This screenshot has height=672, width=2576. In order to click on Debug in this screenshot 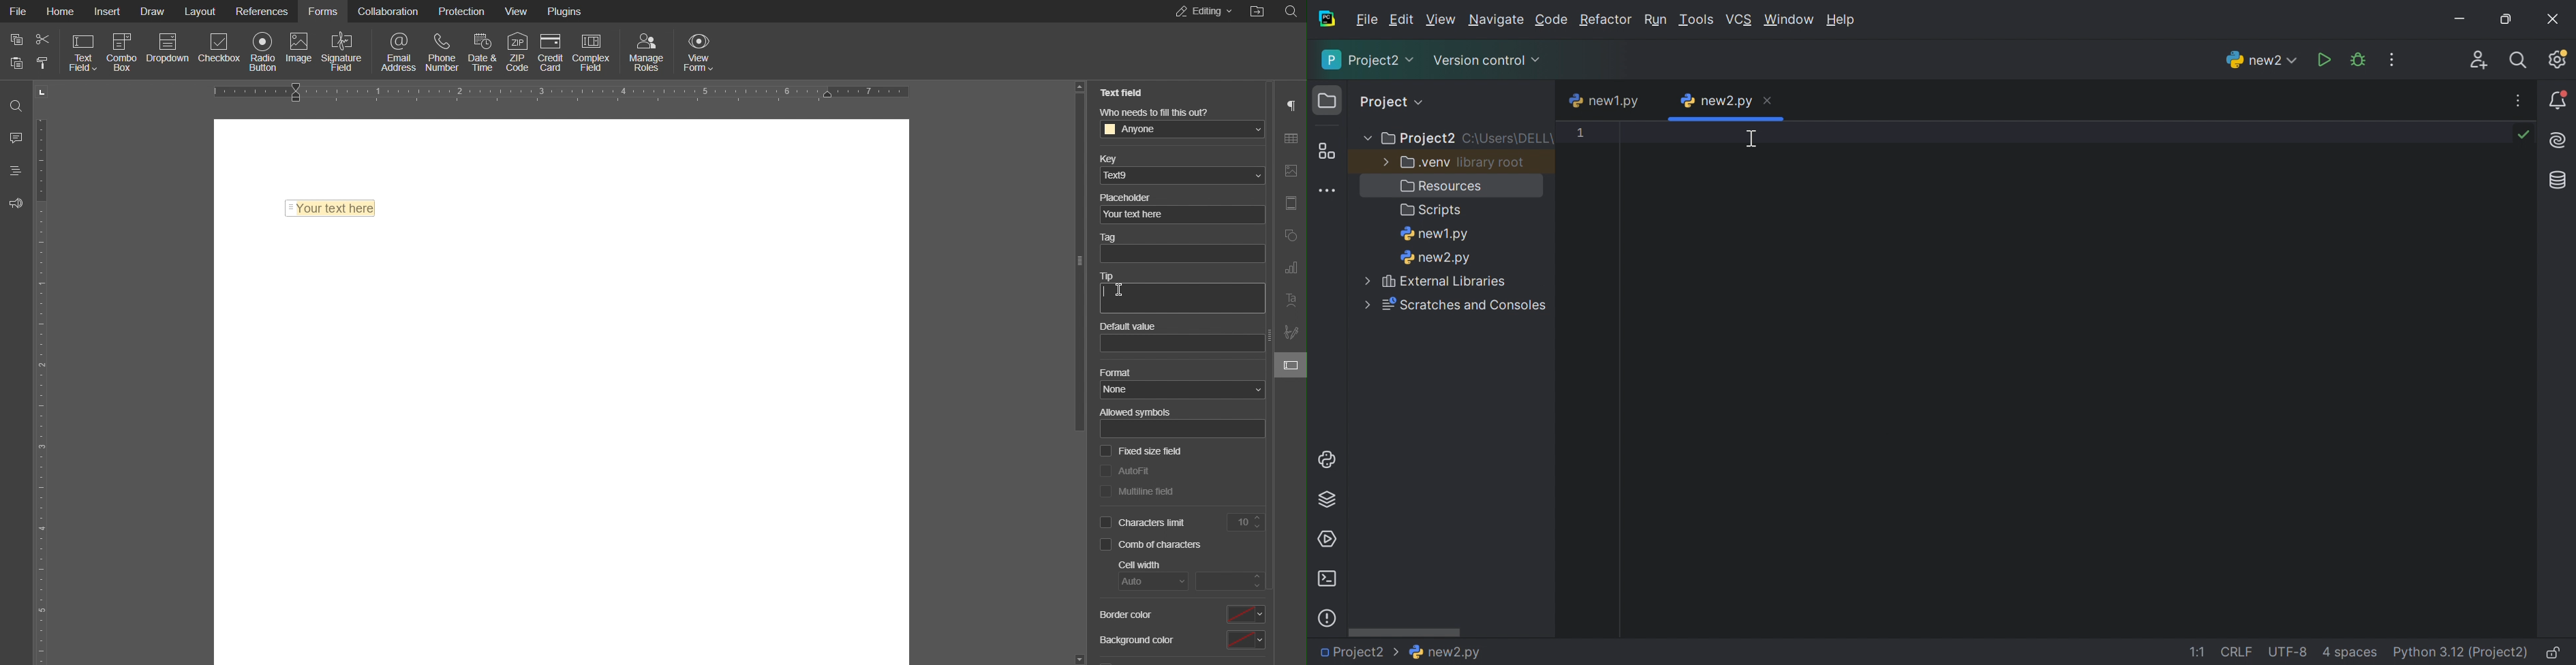, I will do `click(2358, 59)`.